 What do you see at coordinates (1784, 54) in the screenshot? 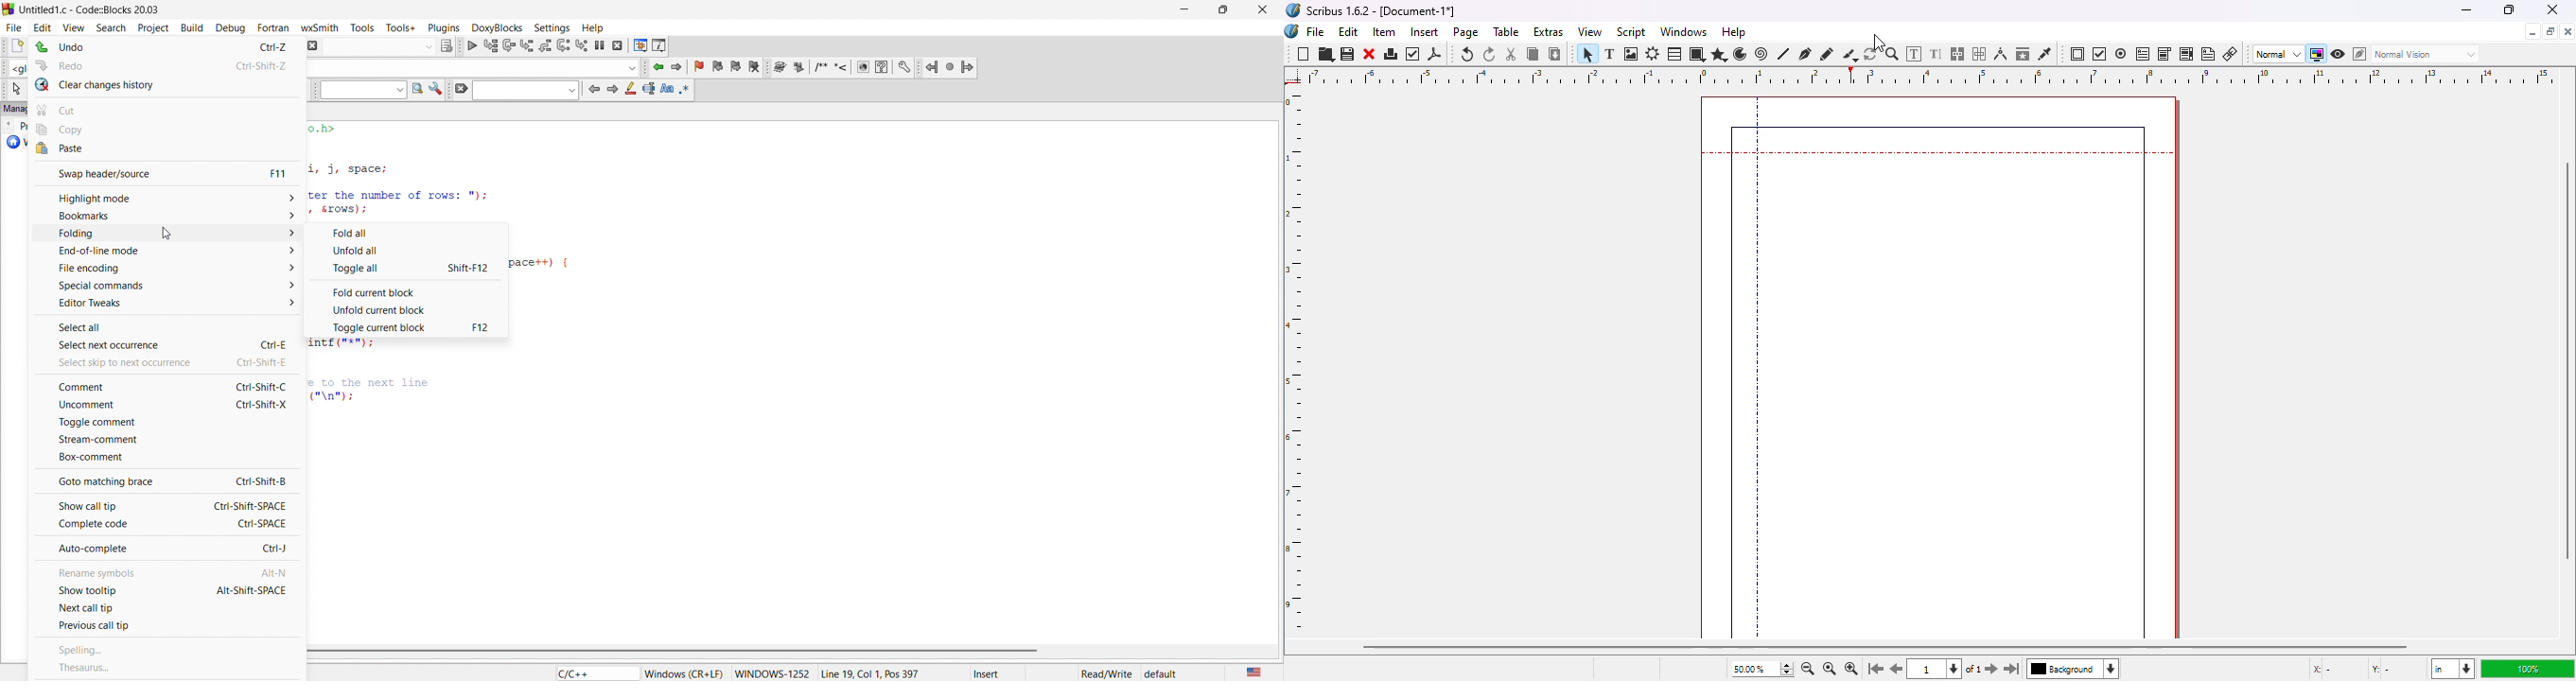
I see `line` at bounding box center [1784, 54].